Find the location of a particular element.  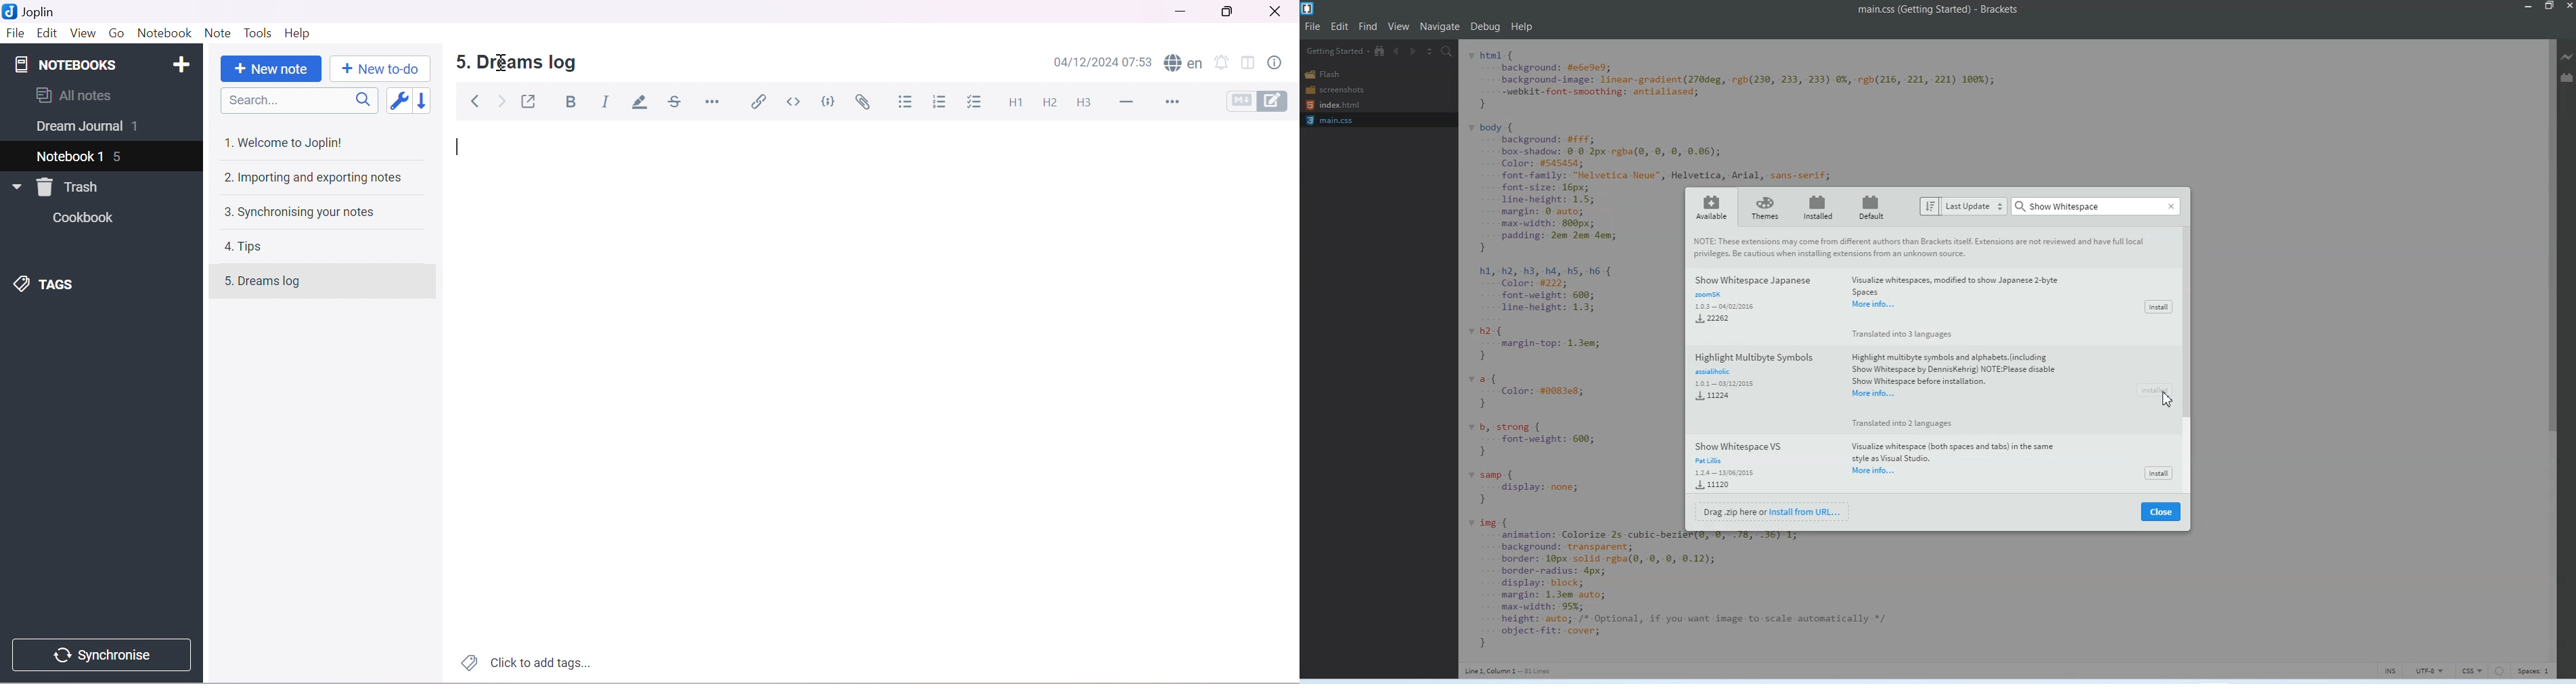

Italic is located at coordinates (606, 100).